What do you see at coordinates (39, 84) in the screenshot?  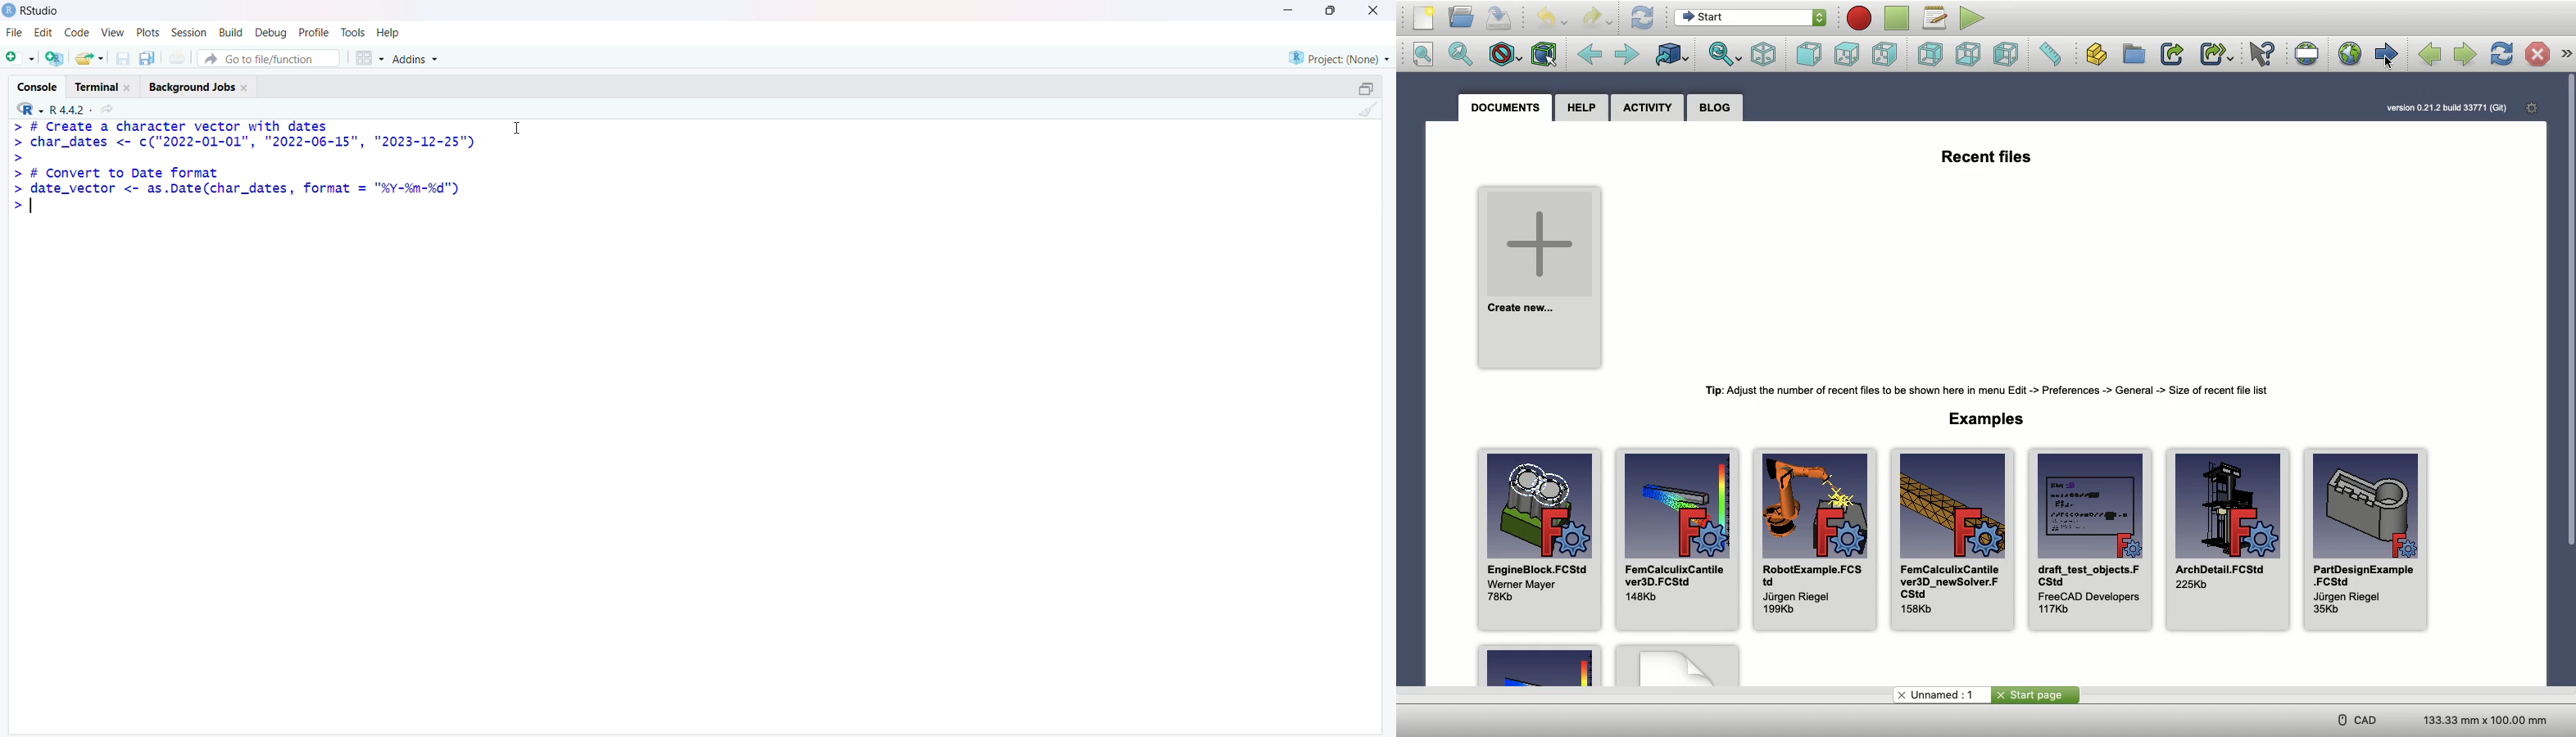 I see `Console` at bounding box center [39, 84].